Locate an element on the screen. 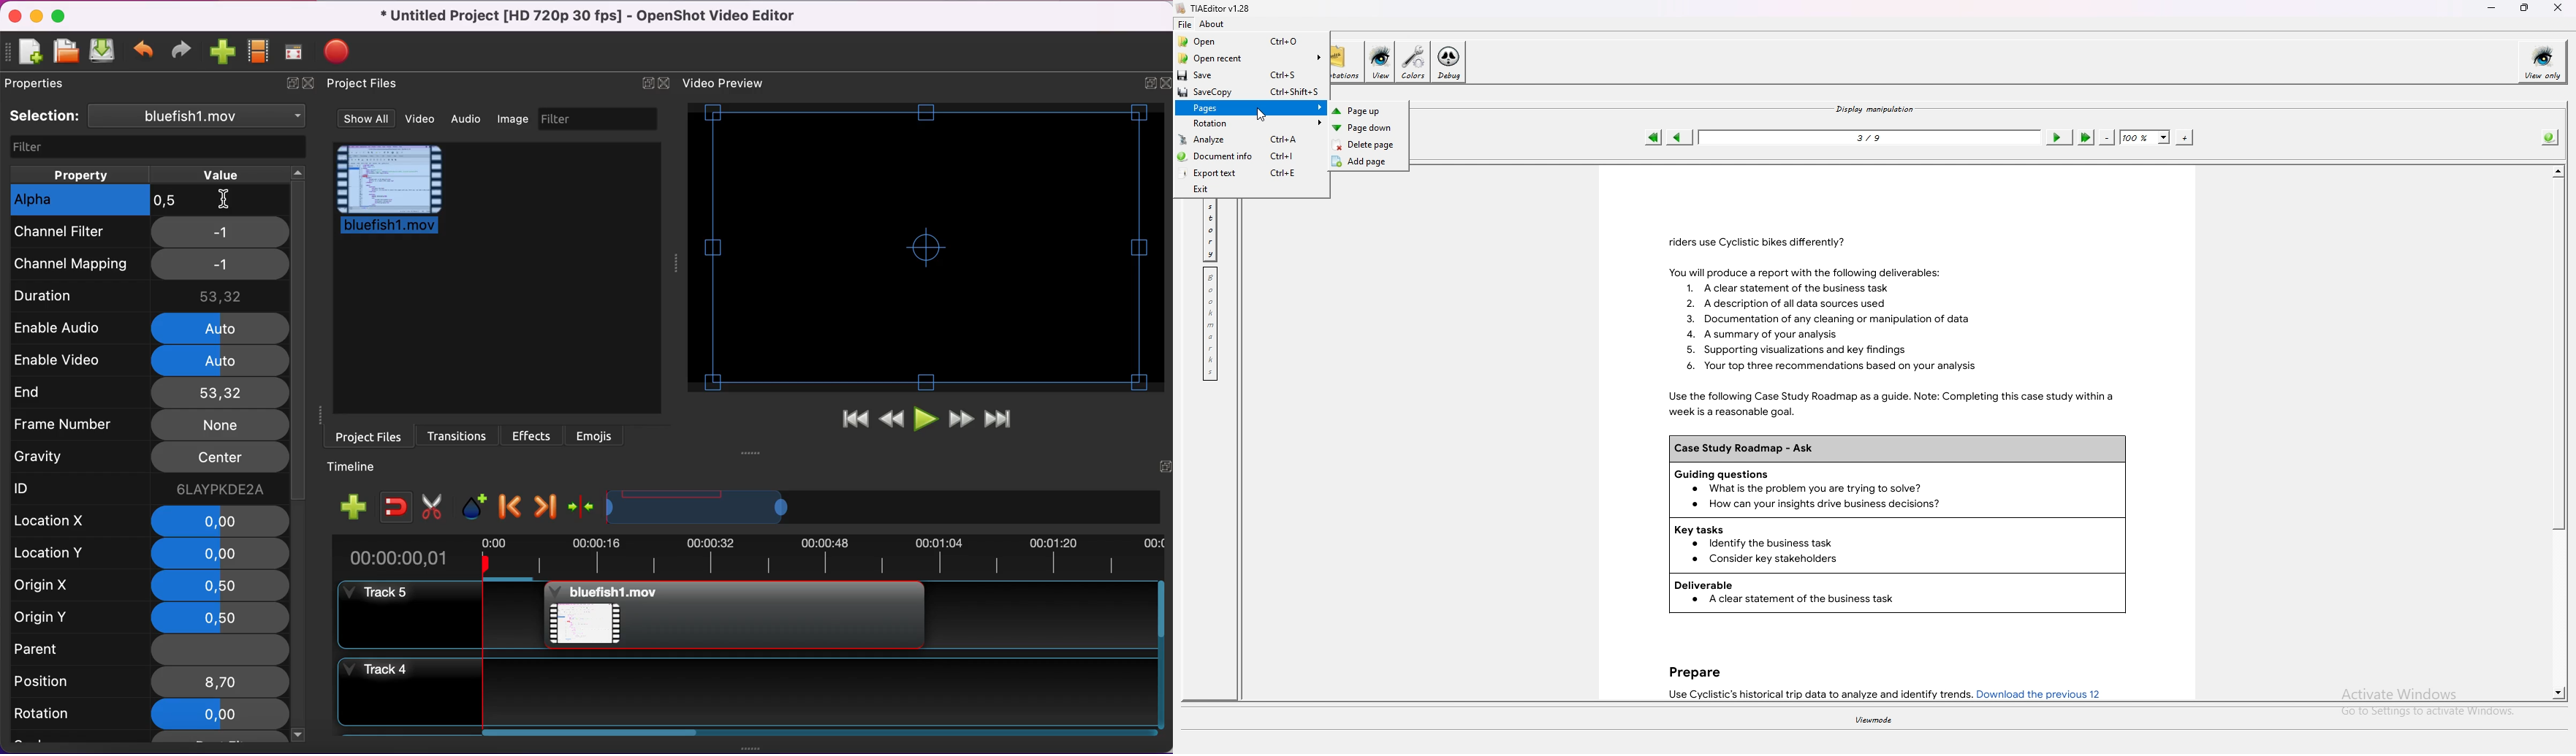 Image resolution: width=2576 pixels, height=756 pixels. redo is located at coordinates (181, 51).